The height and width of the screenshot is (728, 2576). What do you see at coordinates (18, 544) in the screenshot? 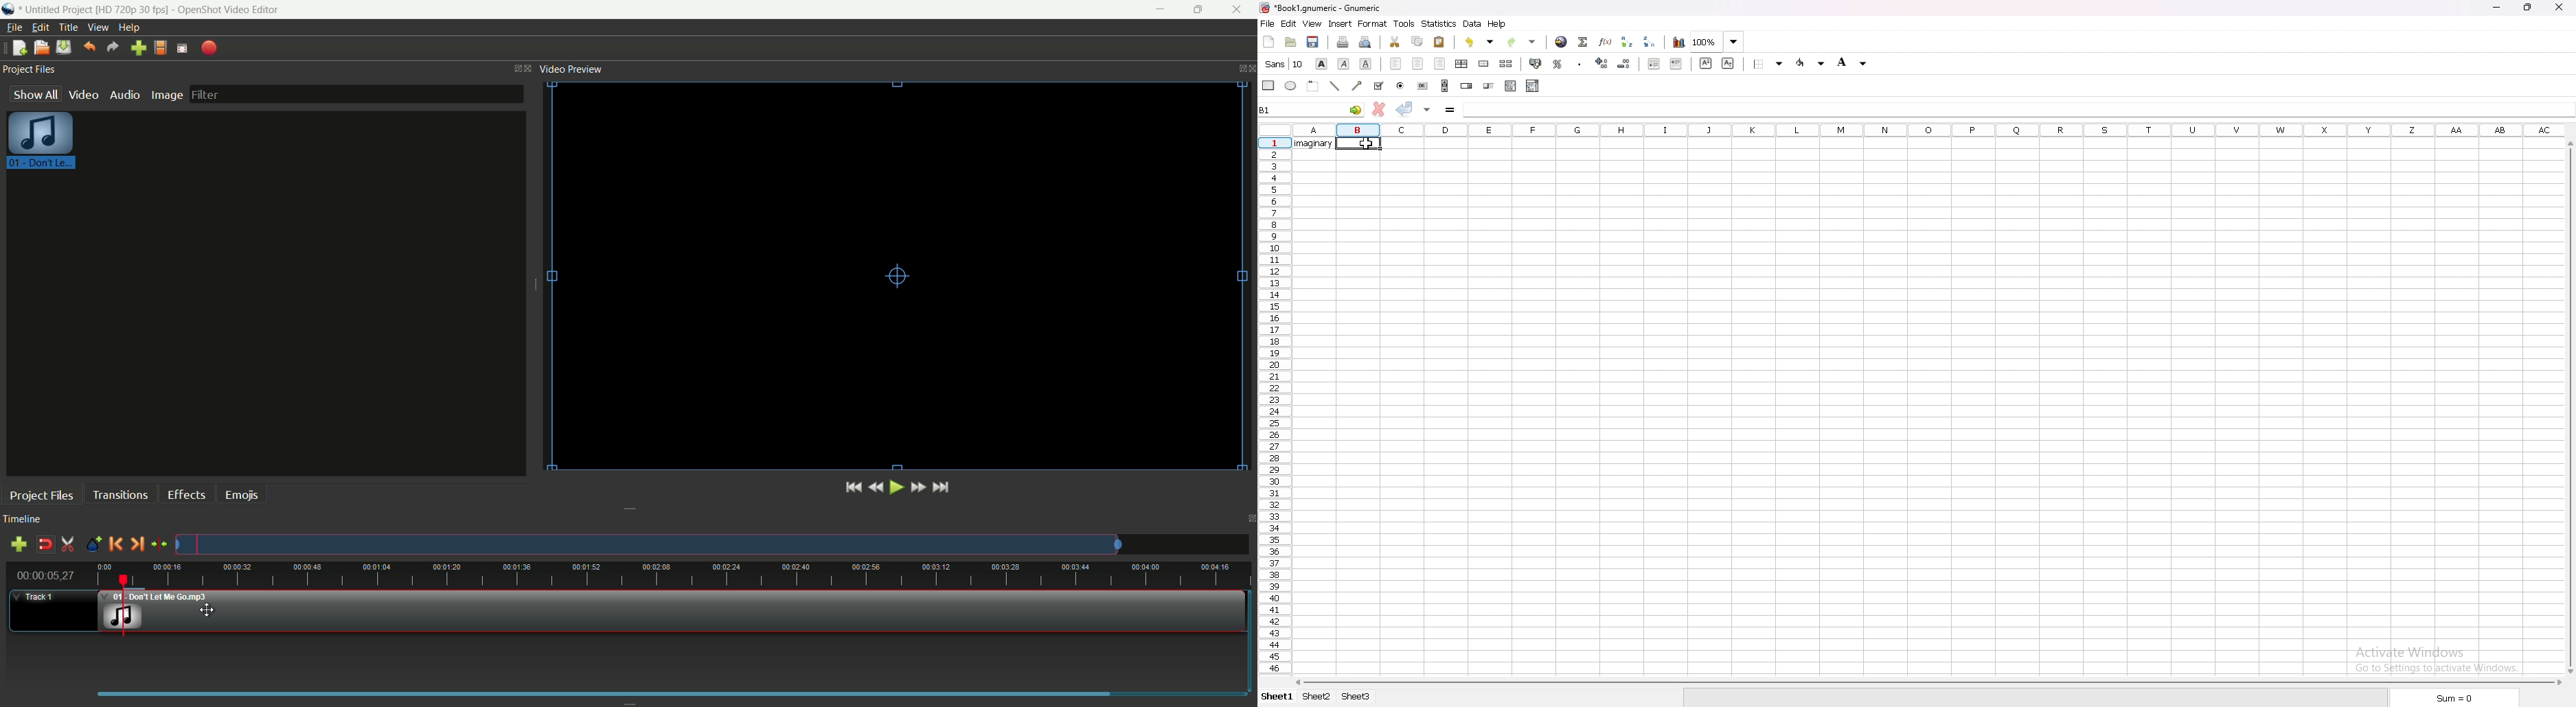
I see `add track` at bounding box center [18, 544].